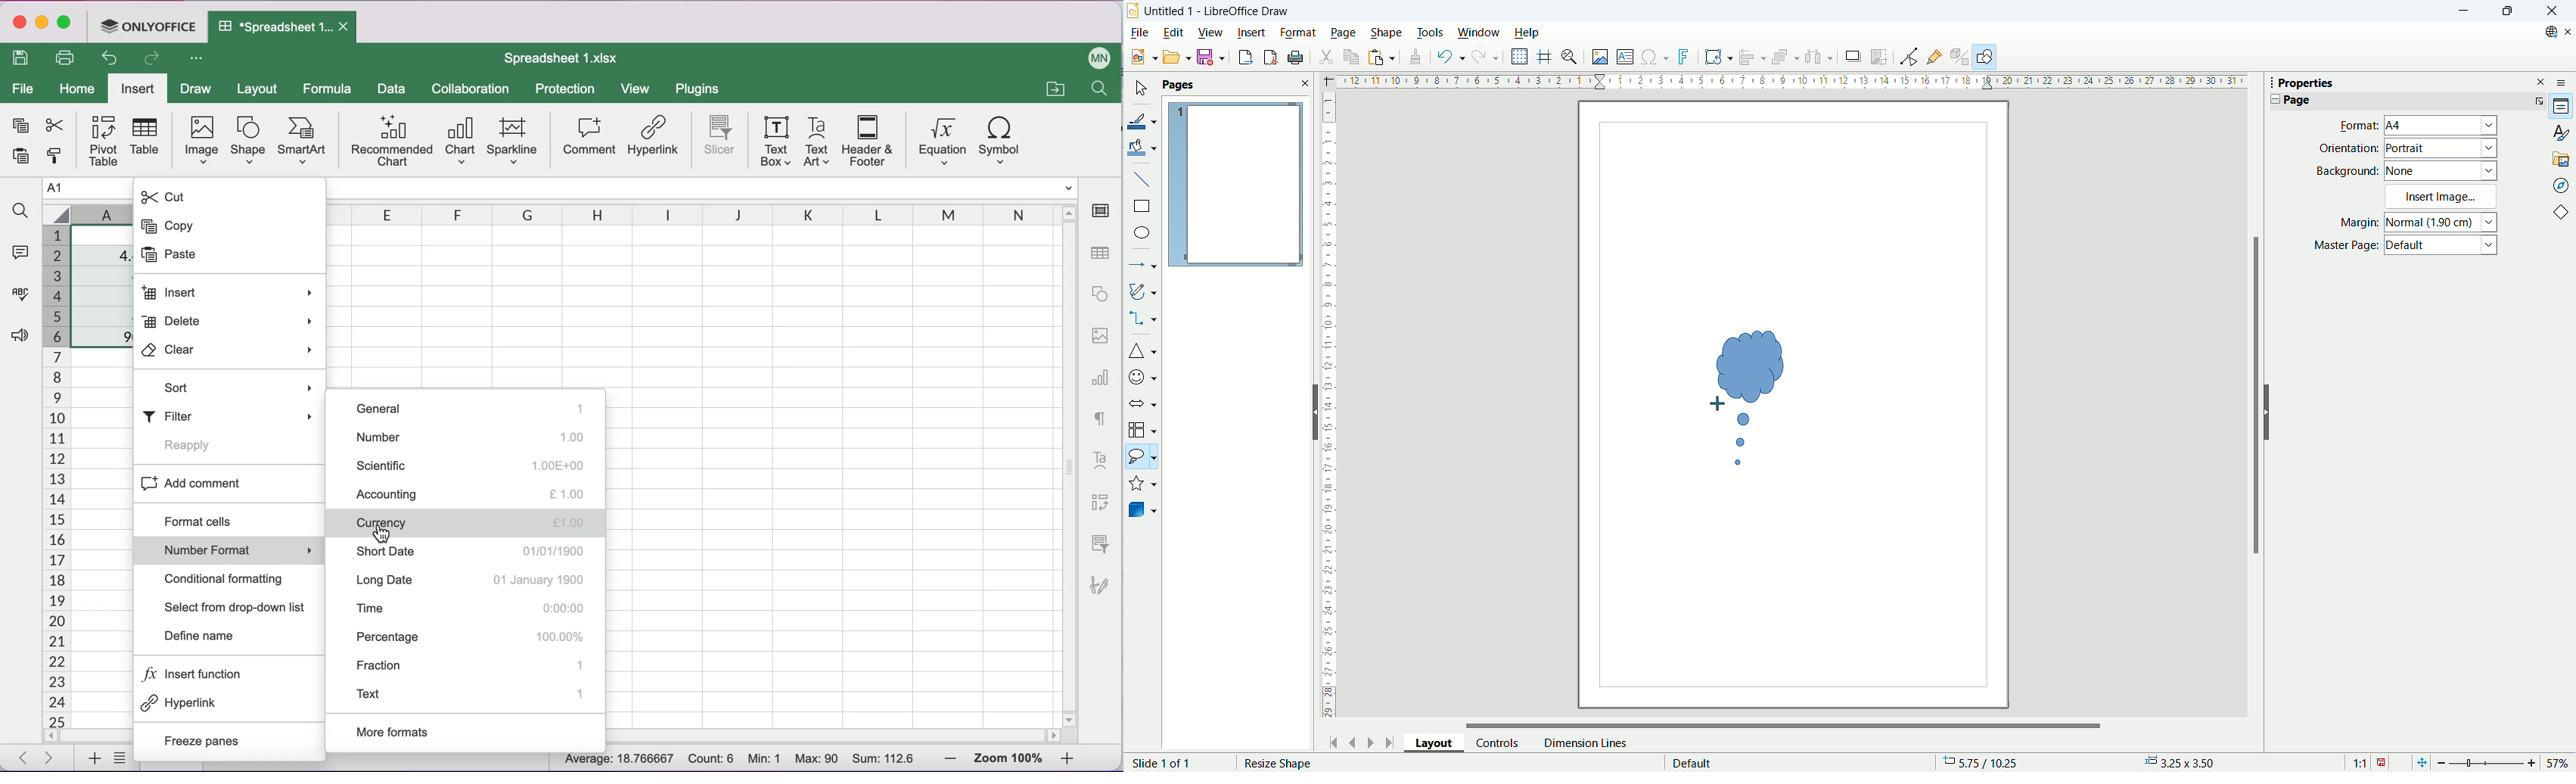 The image size is (2576, 784). I want to click on Format cells, so click(230, 519).